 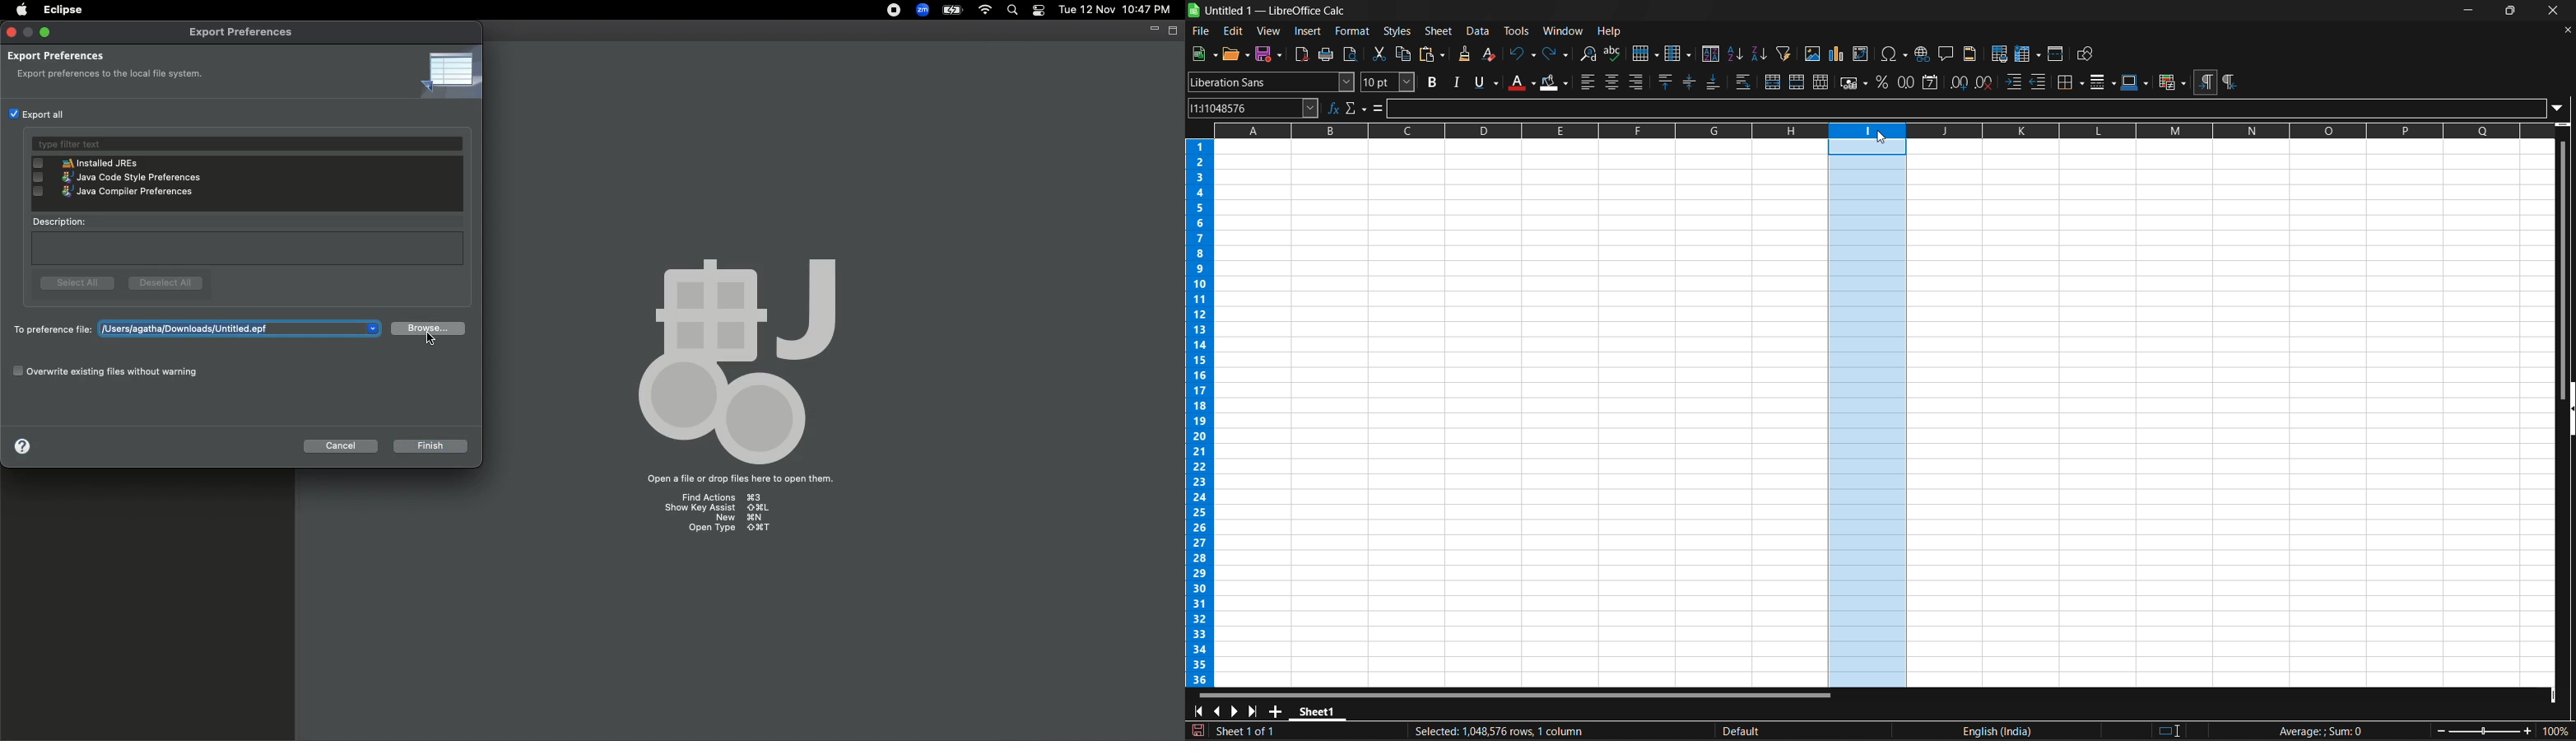 I want to click on data, so click(x=1479, y=30).